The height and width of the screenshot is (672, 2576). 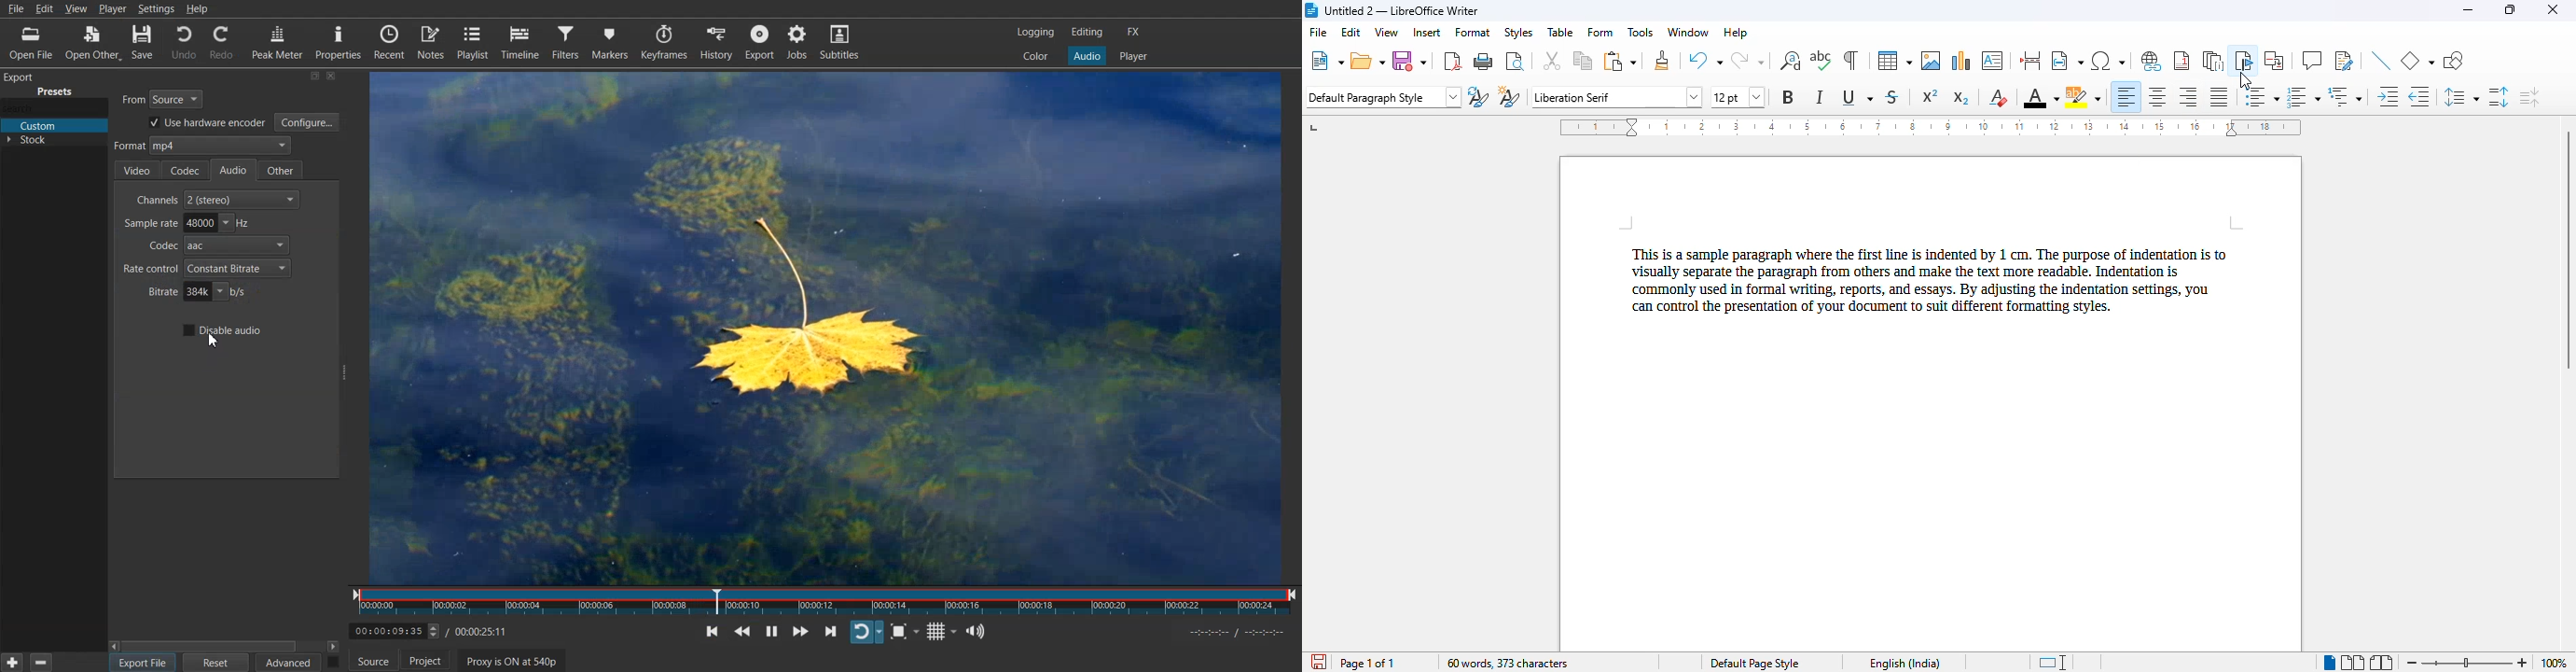 What do you see at coordinates (666, 41) in the screenshot?
I see `Keyframes` at bounding box center [666, 41].